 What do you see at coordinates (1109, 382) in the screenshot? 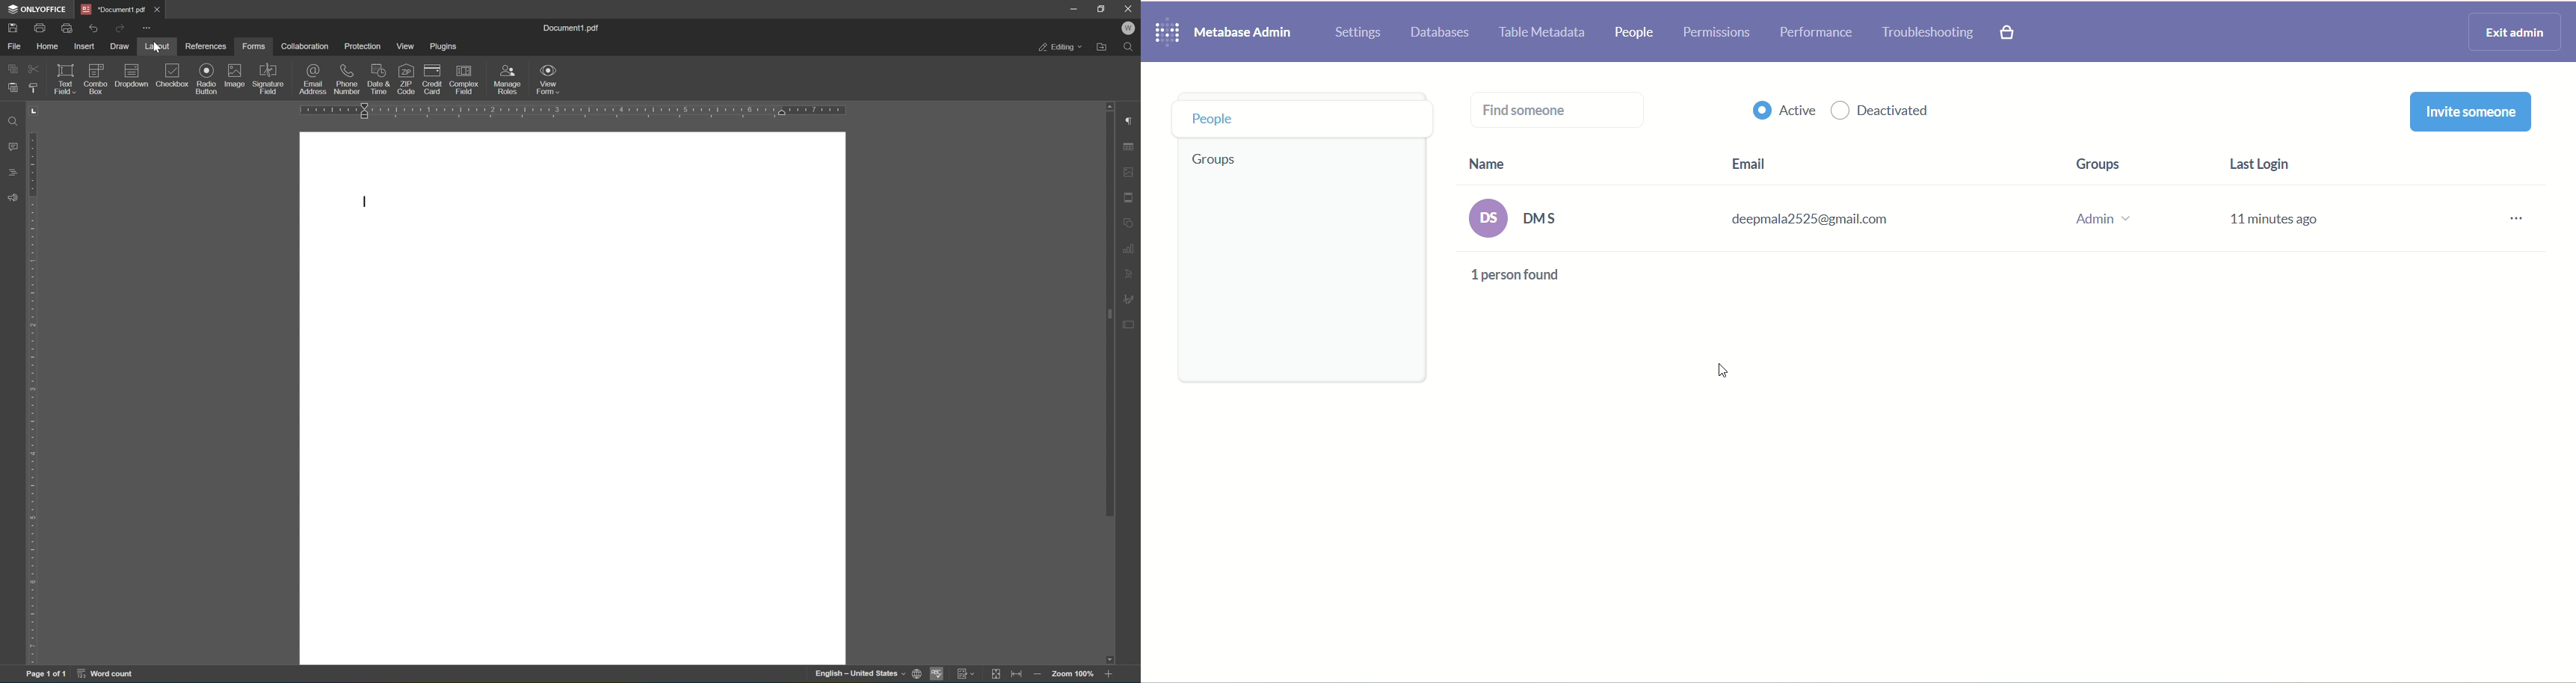
I see `scroll bar` at bounding box center [1109, 382].